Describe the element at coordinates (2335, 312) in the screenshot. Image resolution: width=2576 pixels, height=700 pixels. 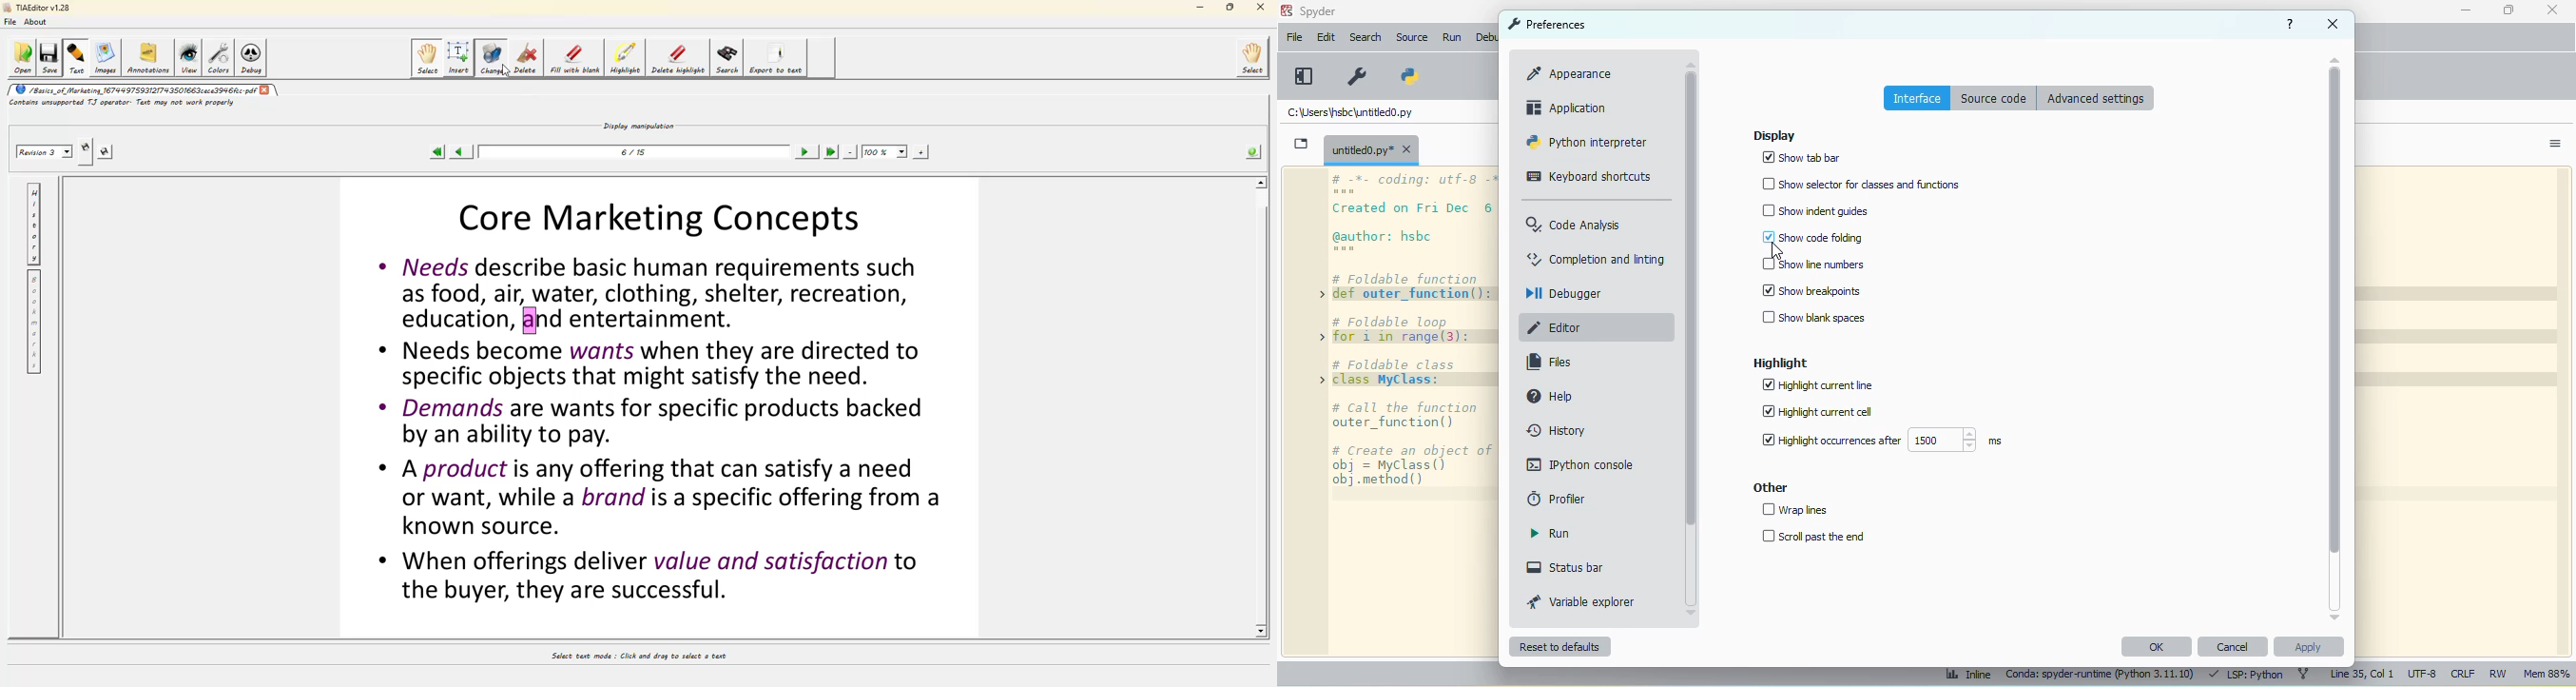
I see `vertical scroll bar` at that location.